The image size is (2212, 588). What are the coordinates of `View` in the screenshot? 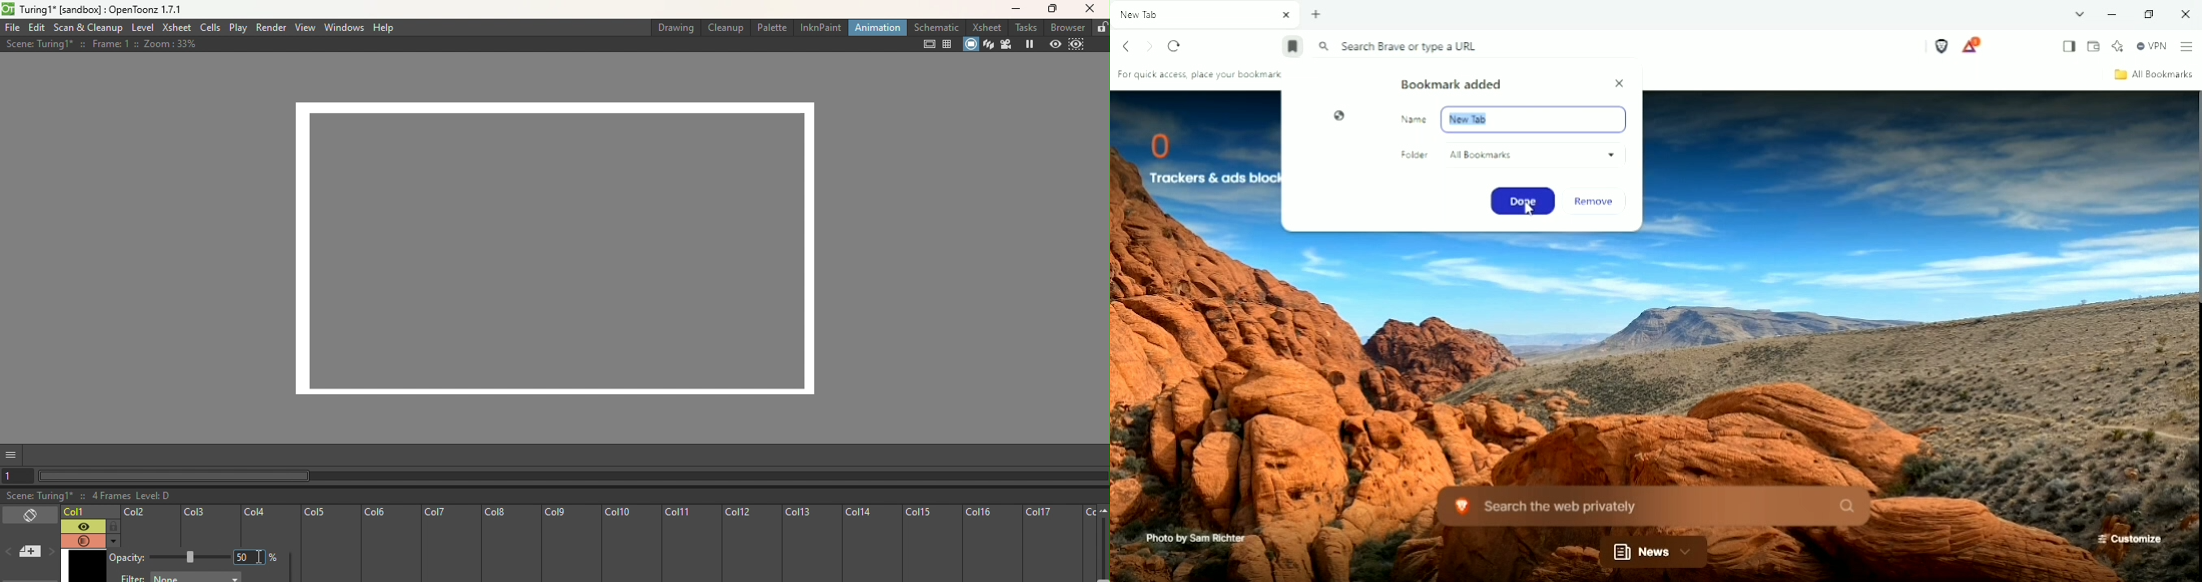 It's located at (303, 28).